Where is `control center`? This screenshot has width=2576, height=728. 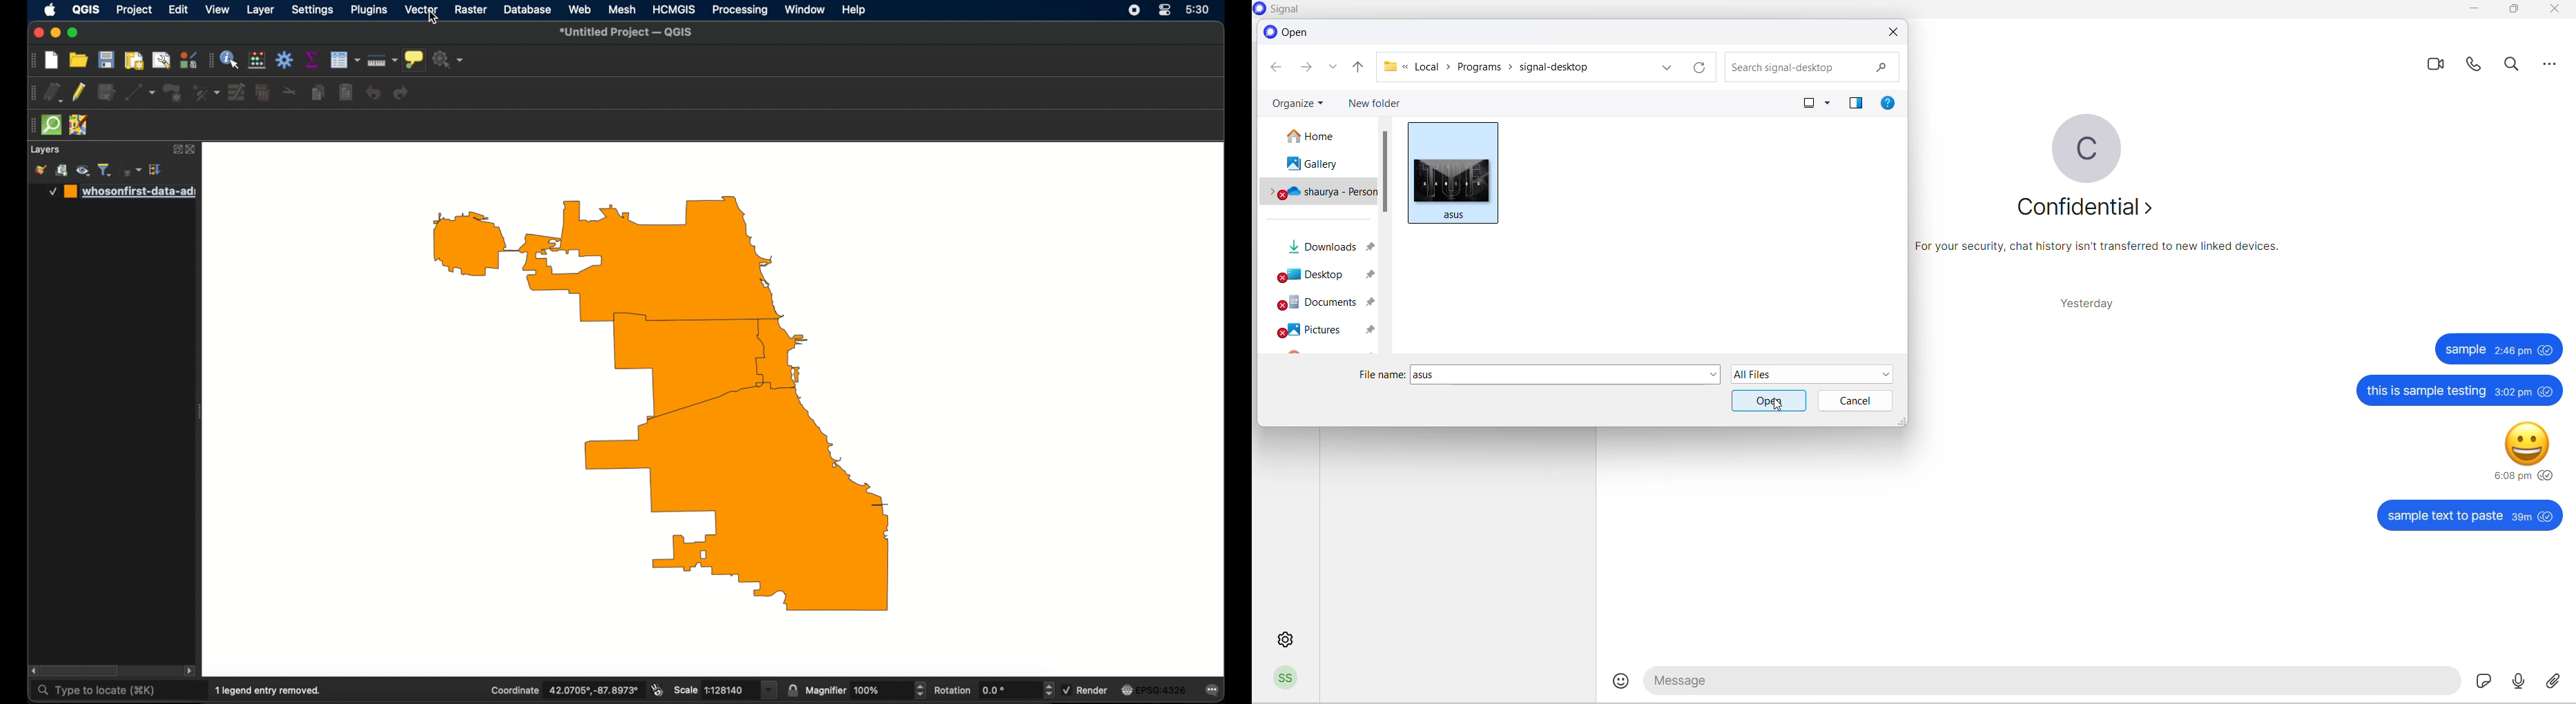
control center is located at coordinates (1164, 10).